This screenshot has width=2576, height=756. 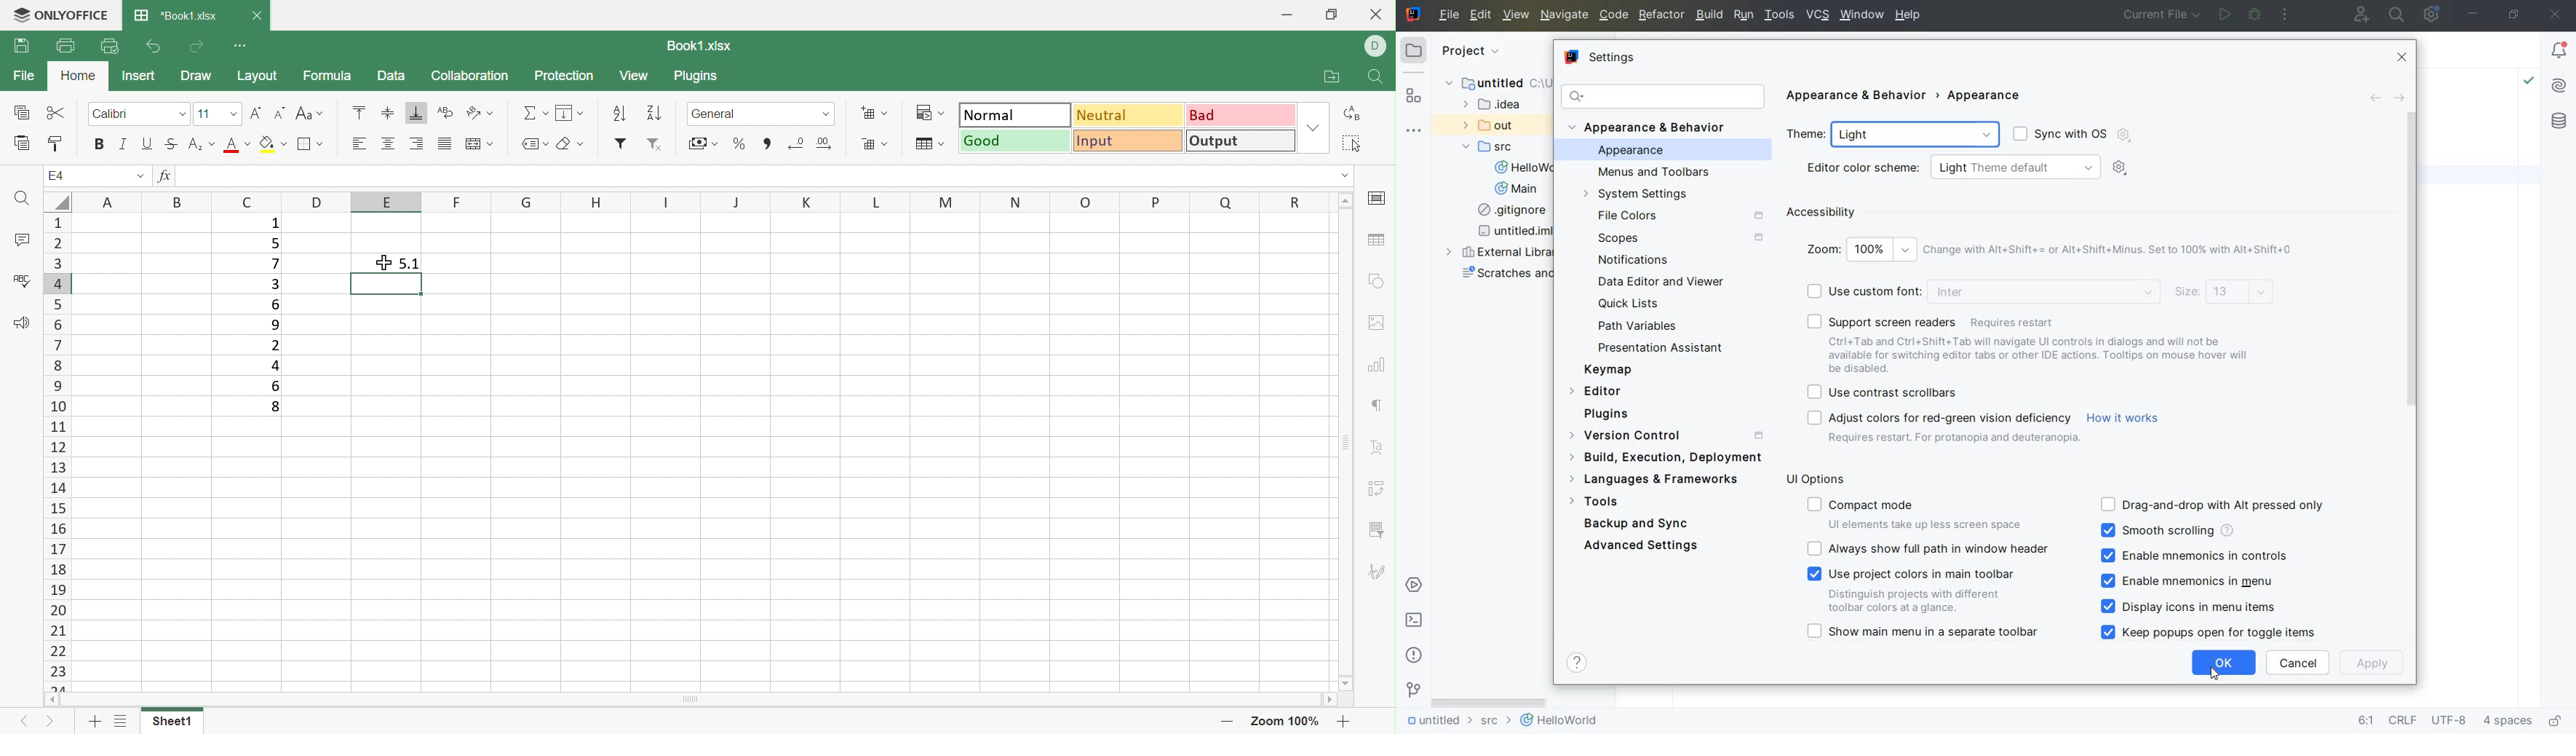 What do you see at coordinates (933, 112) in the screenshot?
I see `Conditional formatting` at bounding box center [933, 112].